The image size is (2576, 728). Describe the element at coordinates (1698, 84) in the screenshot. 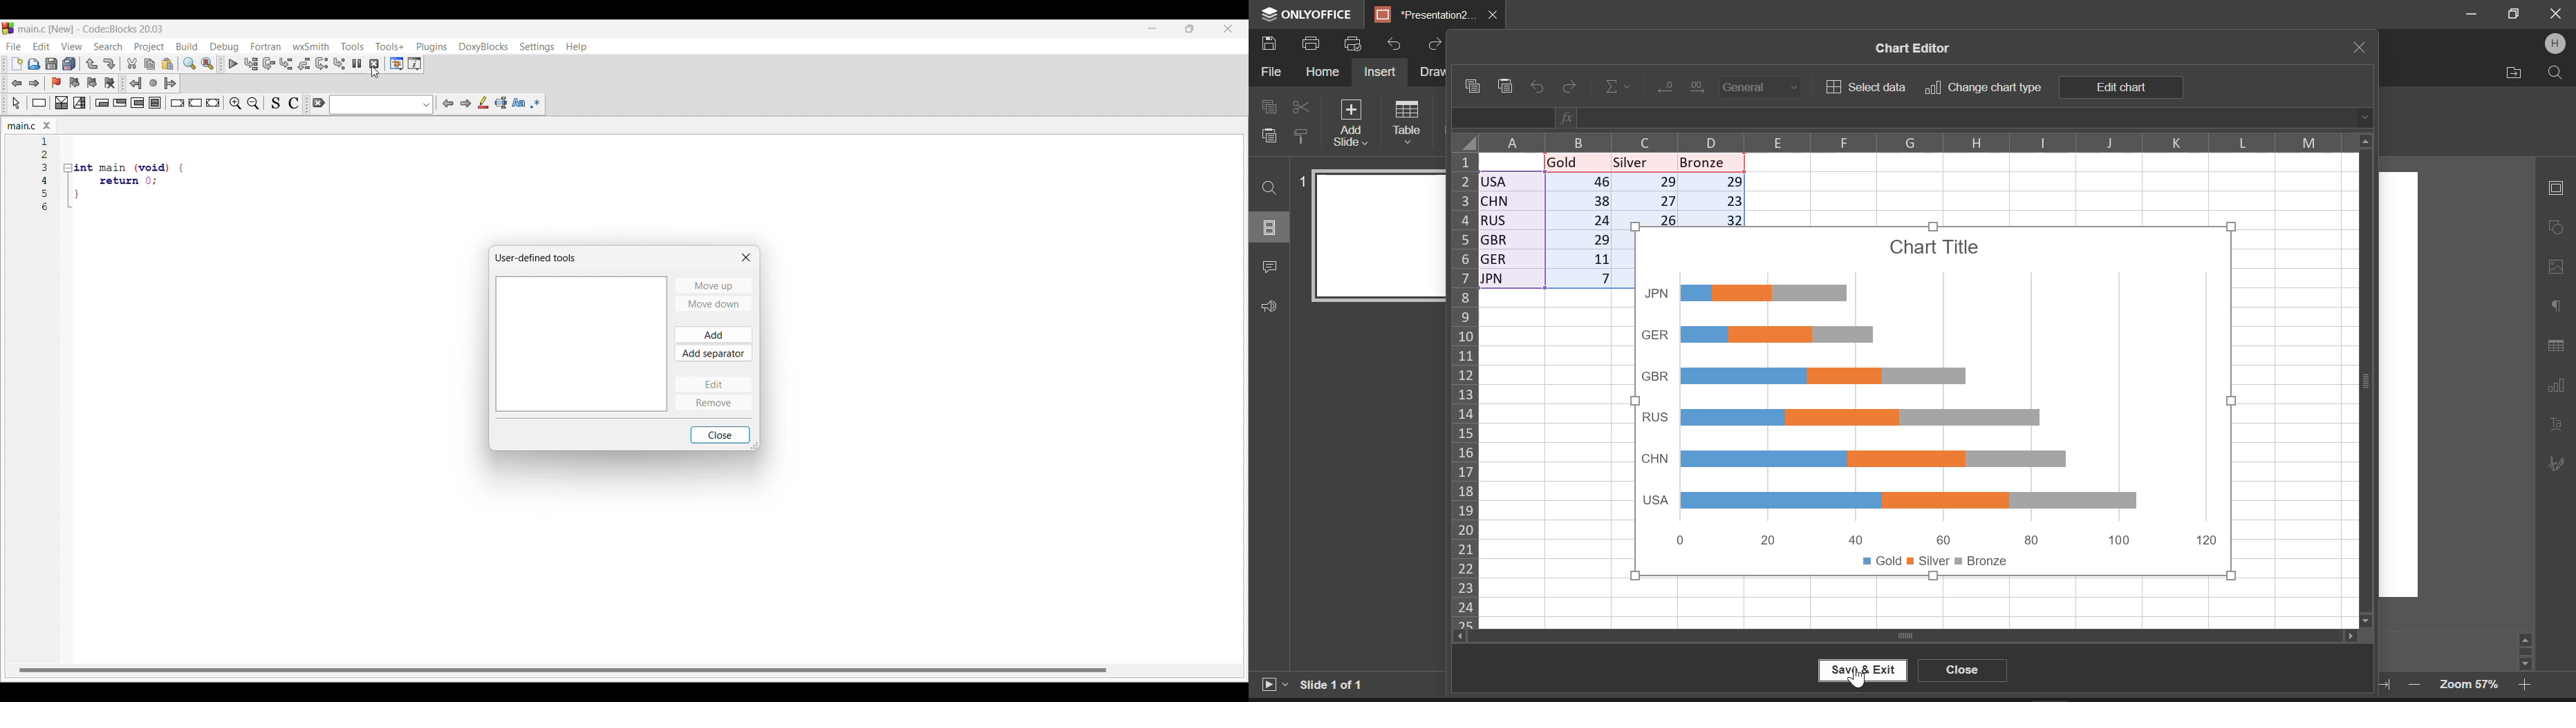

I see `Increase Decimal` at that location.